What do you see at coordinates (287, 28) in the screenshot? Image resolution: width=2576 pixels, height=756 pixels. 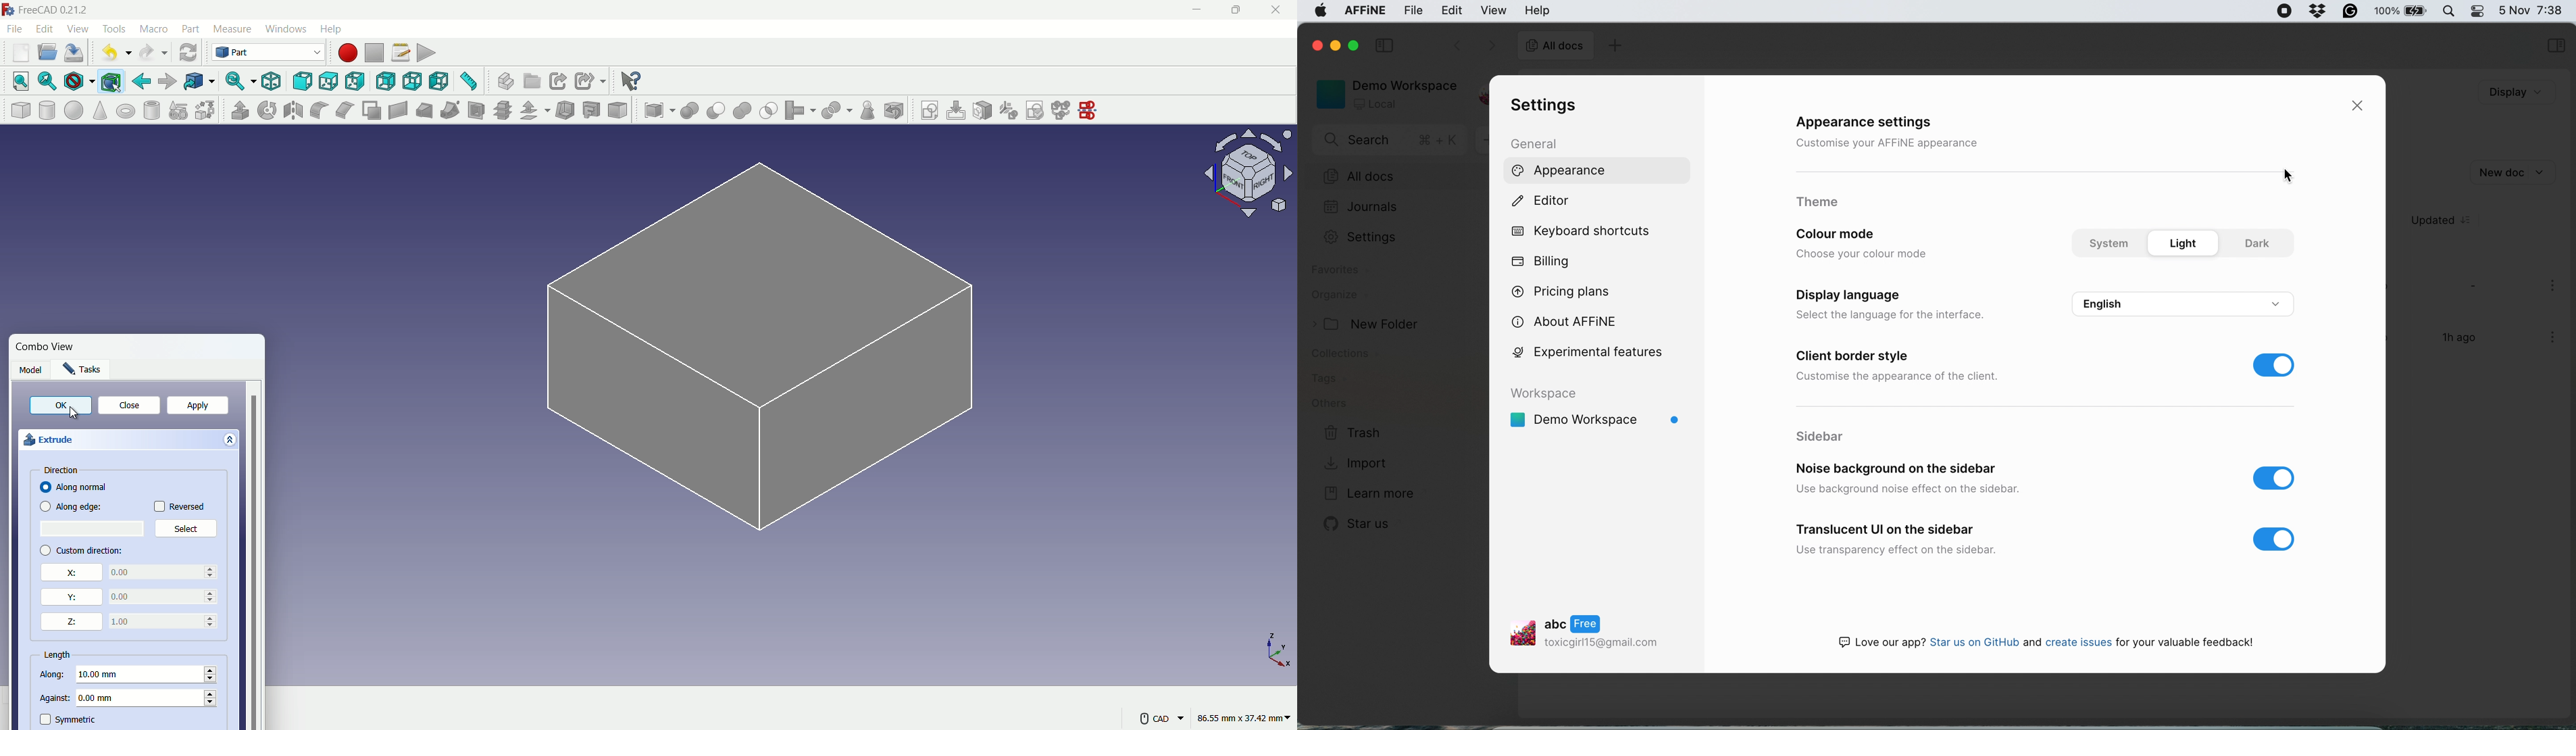 I see `windows` at bounding box center [287, 28].